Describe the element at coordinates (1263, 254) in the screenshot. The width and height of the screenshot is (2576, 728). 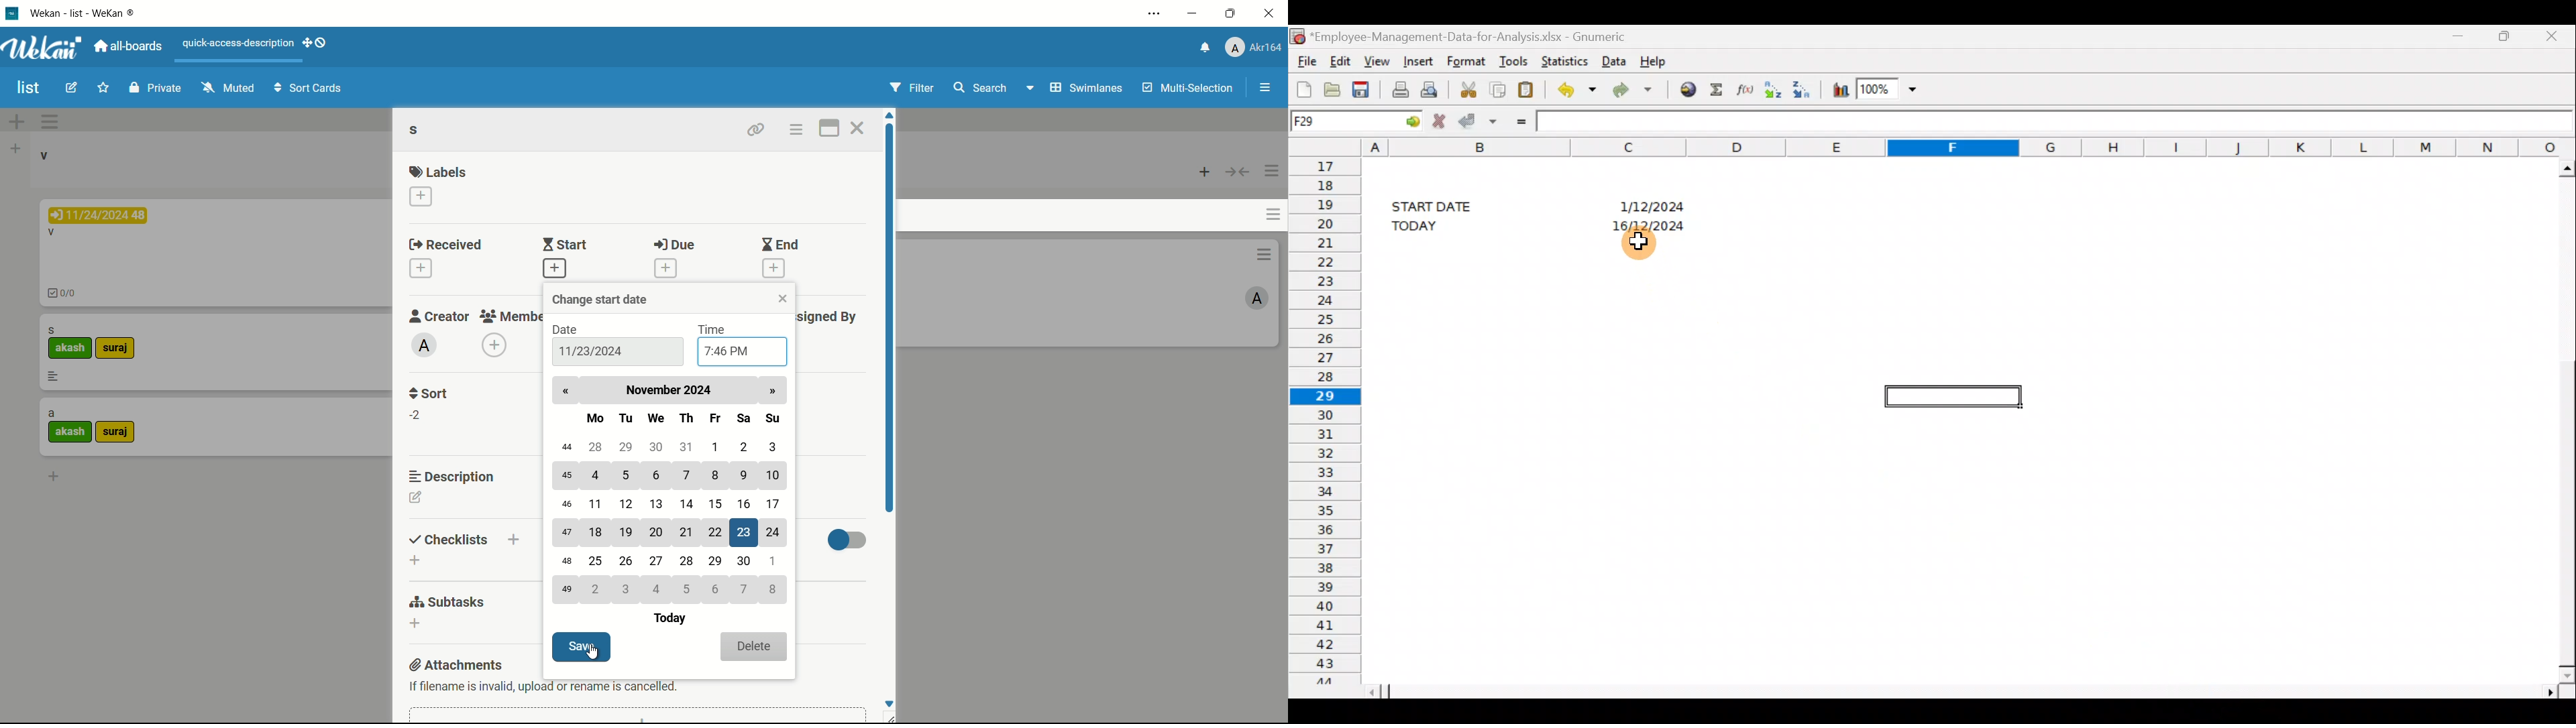
I see `card actions` at that location.